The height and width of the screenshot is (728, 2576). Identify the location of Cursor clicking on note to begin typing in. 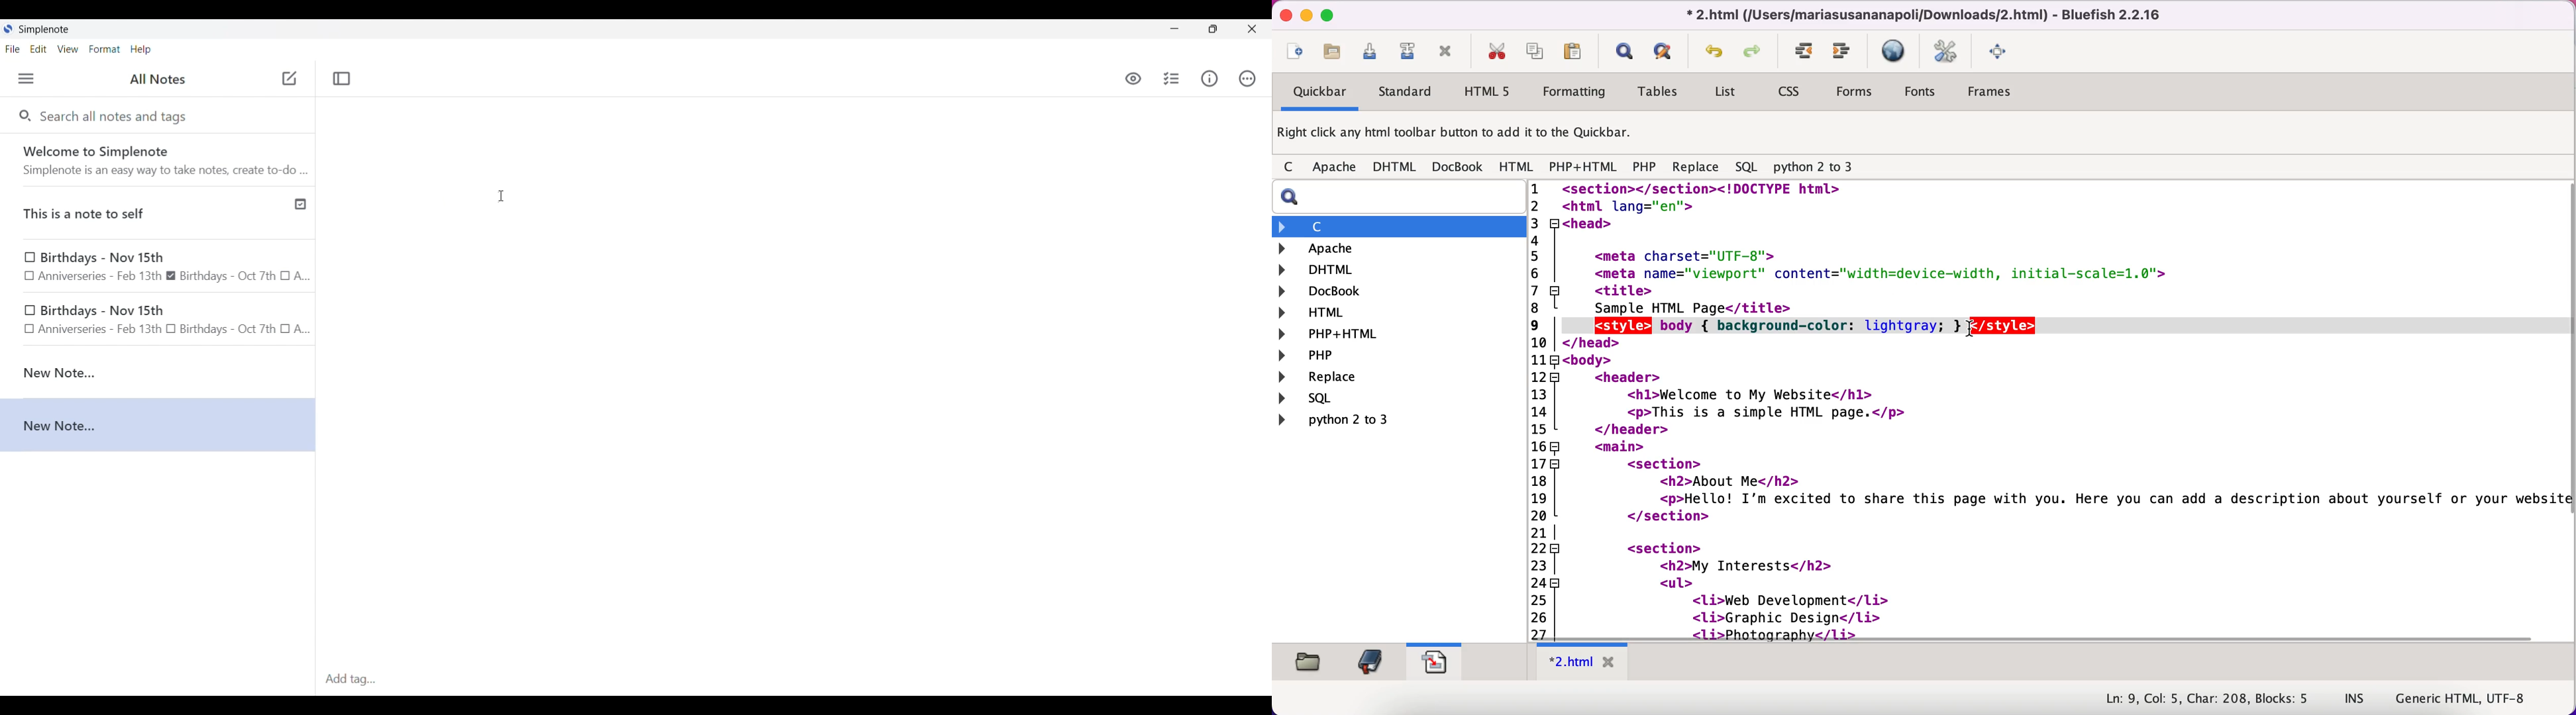
(501, 196).